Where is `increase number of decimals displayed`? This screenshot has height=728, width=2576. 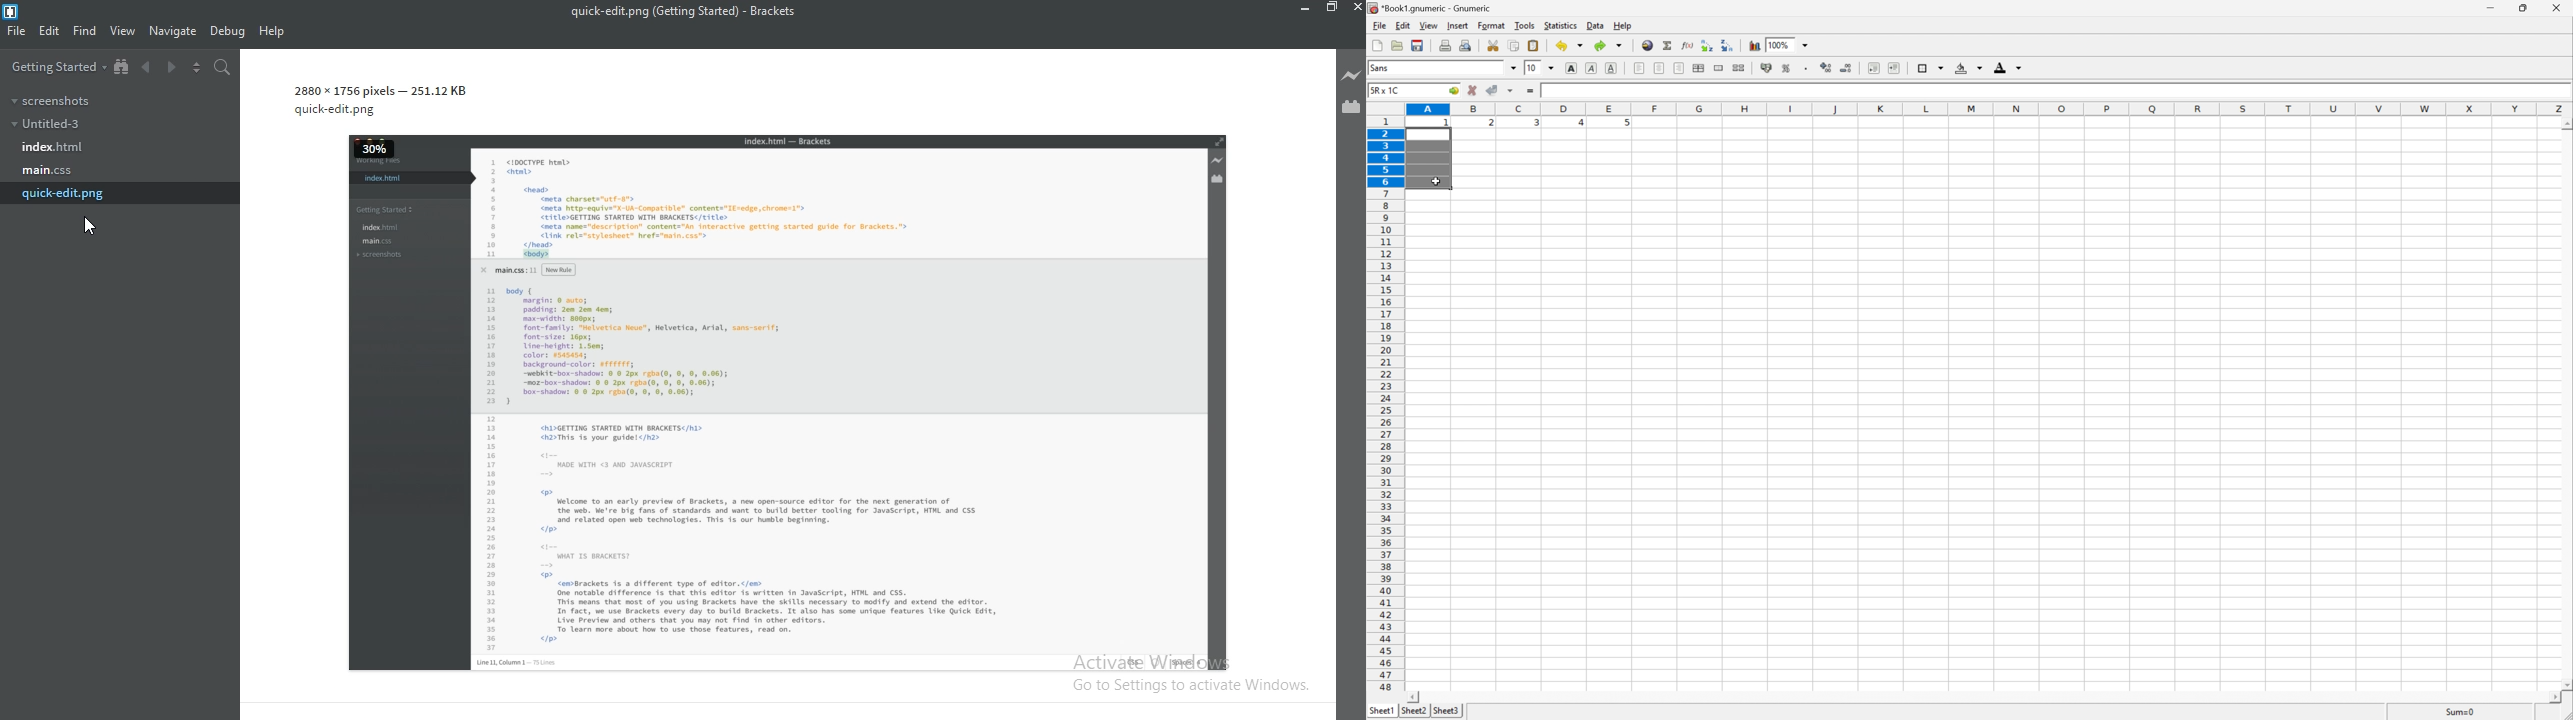 increase number of decimals displayed is located at coordinates (1827, 68).